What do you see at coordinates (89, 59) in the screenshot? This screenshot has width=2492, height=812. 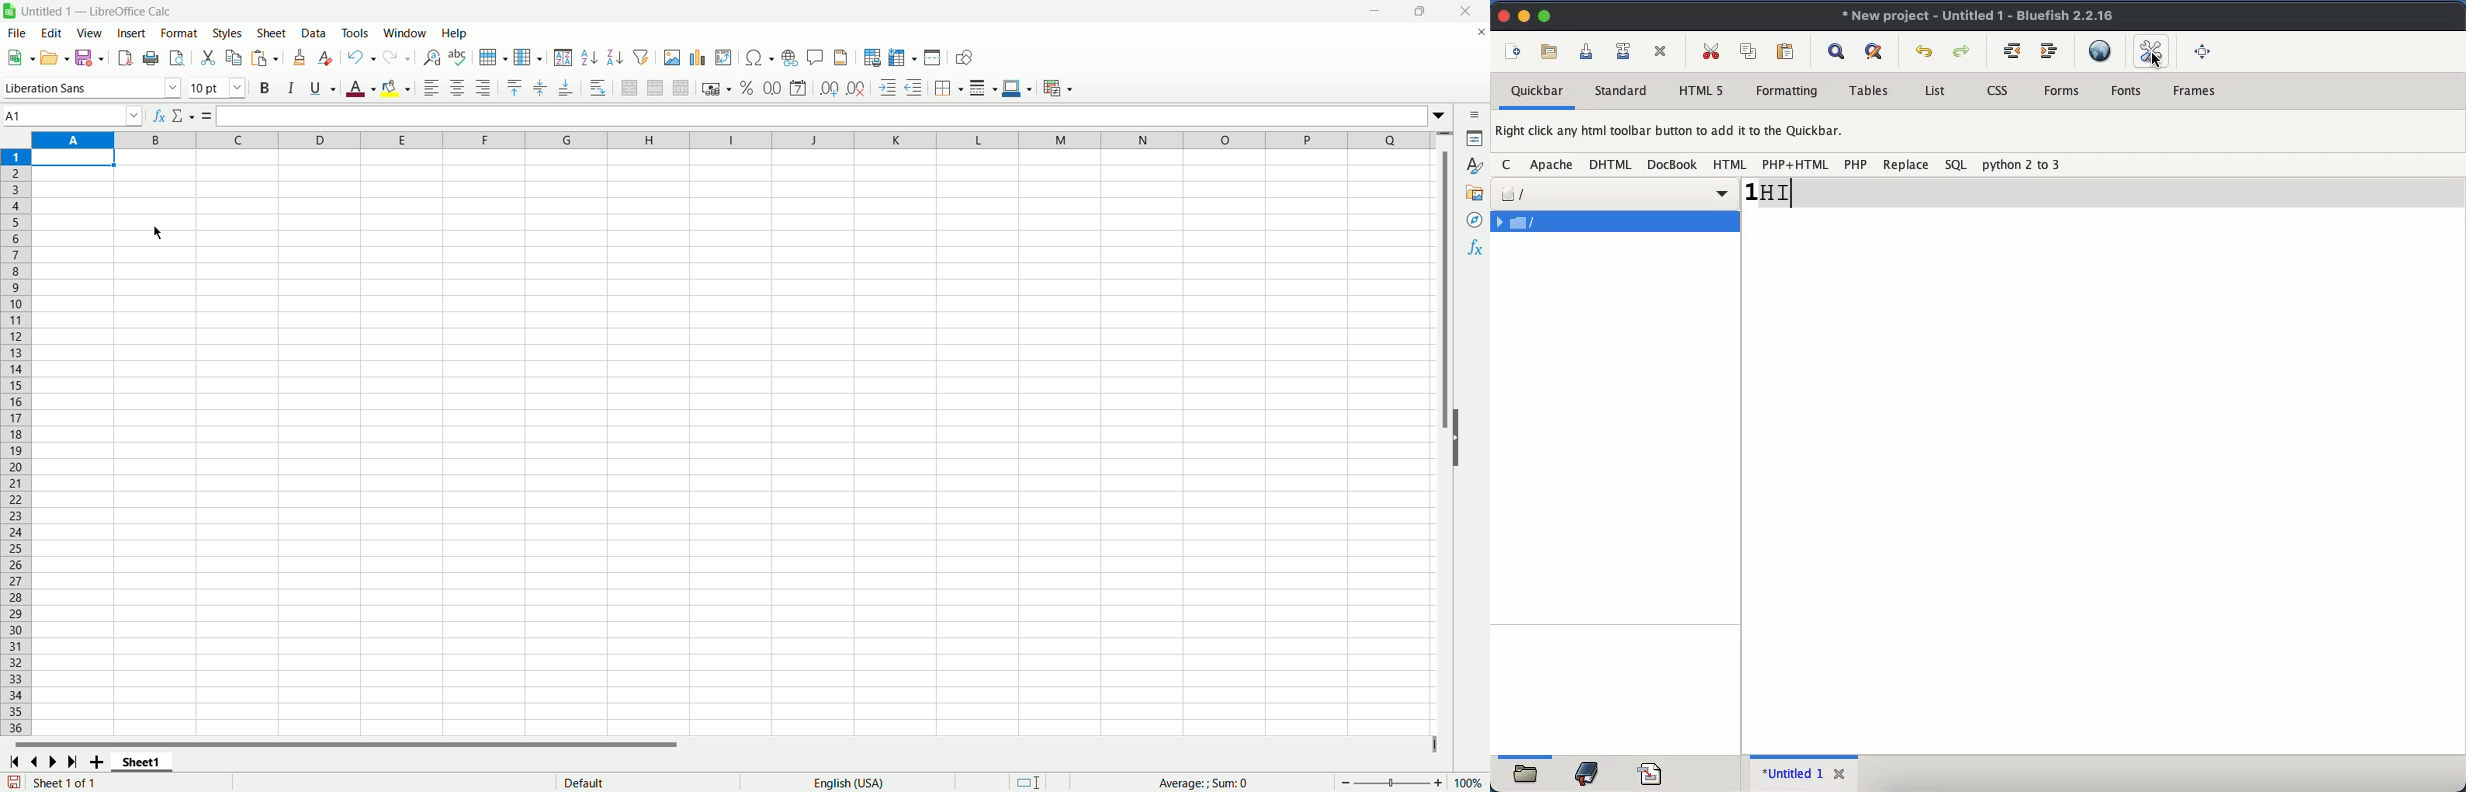 I see `save` at bounding box center [89, 59].